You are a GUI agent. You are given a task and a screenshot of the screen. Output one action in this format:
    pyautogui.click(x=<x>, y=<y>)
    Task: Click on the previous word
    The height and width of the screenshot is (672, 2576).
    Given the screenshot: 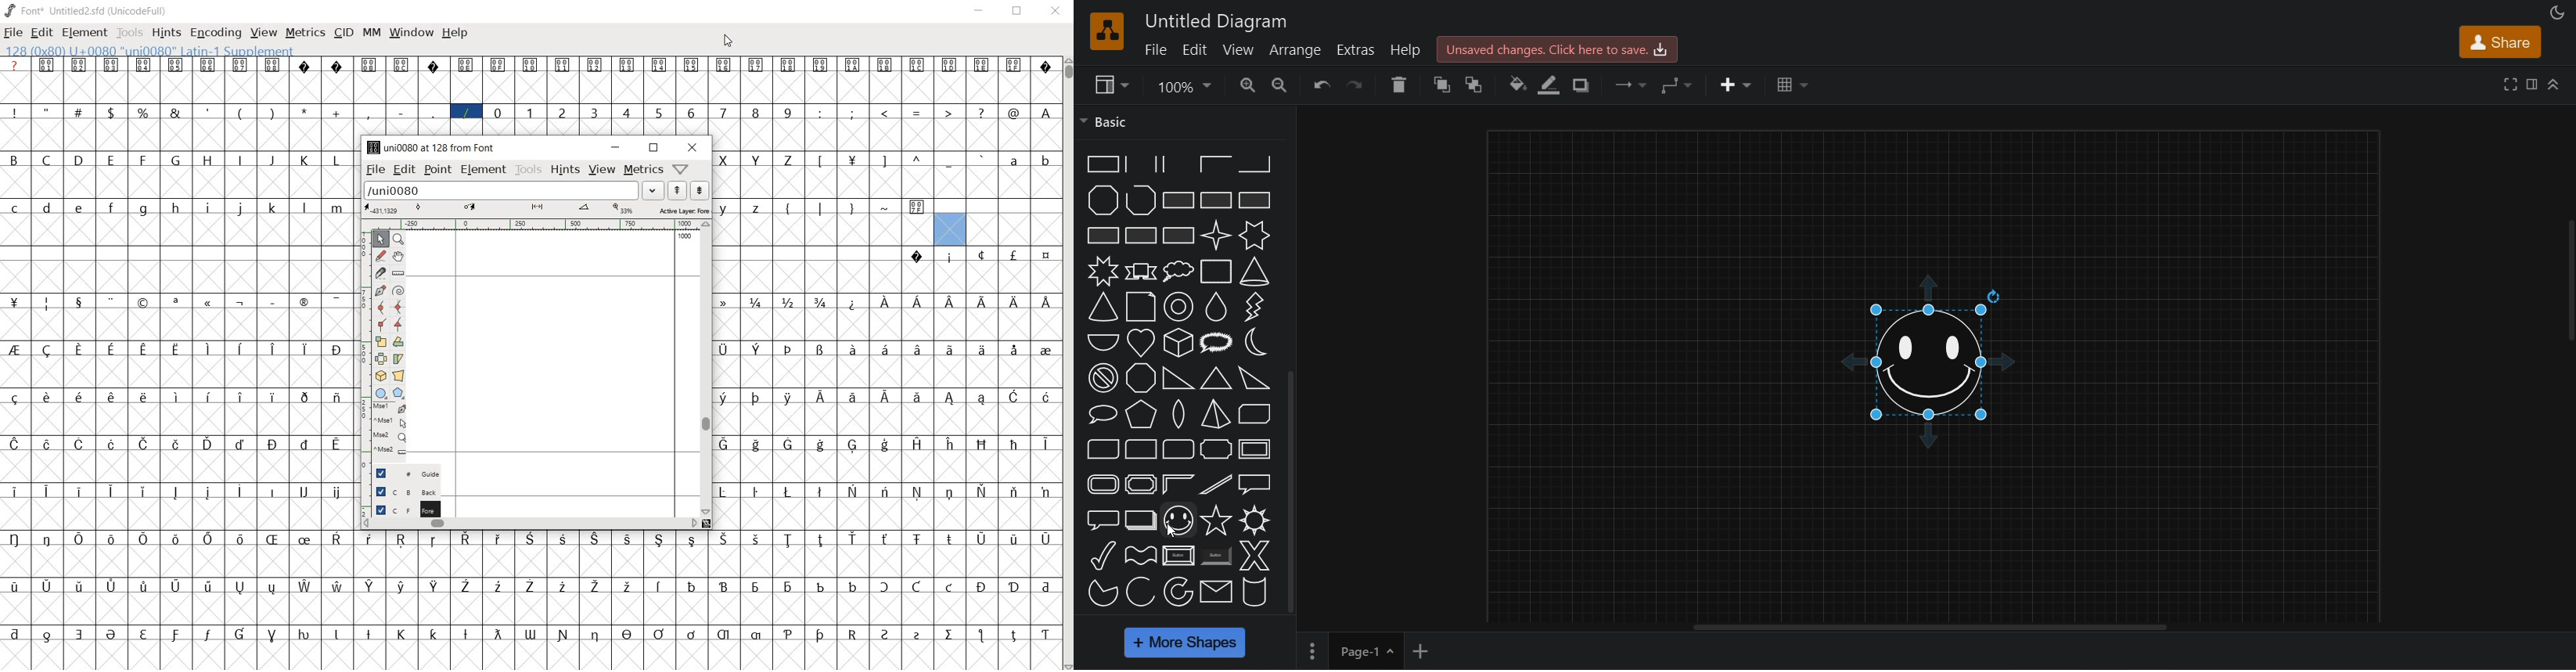 What is the action you would take?
    pyautogui.click(x=678, y=190)
    